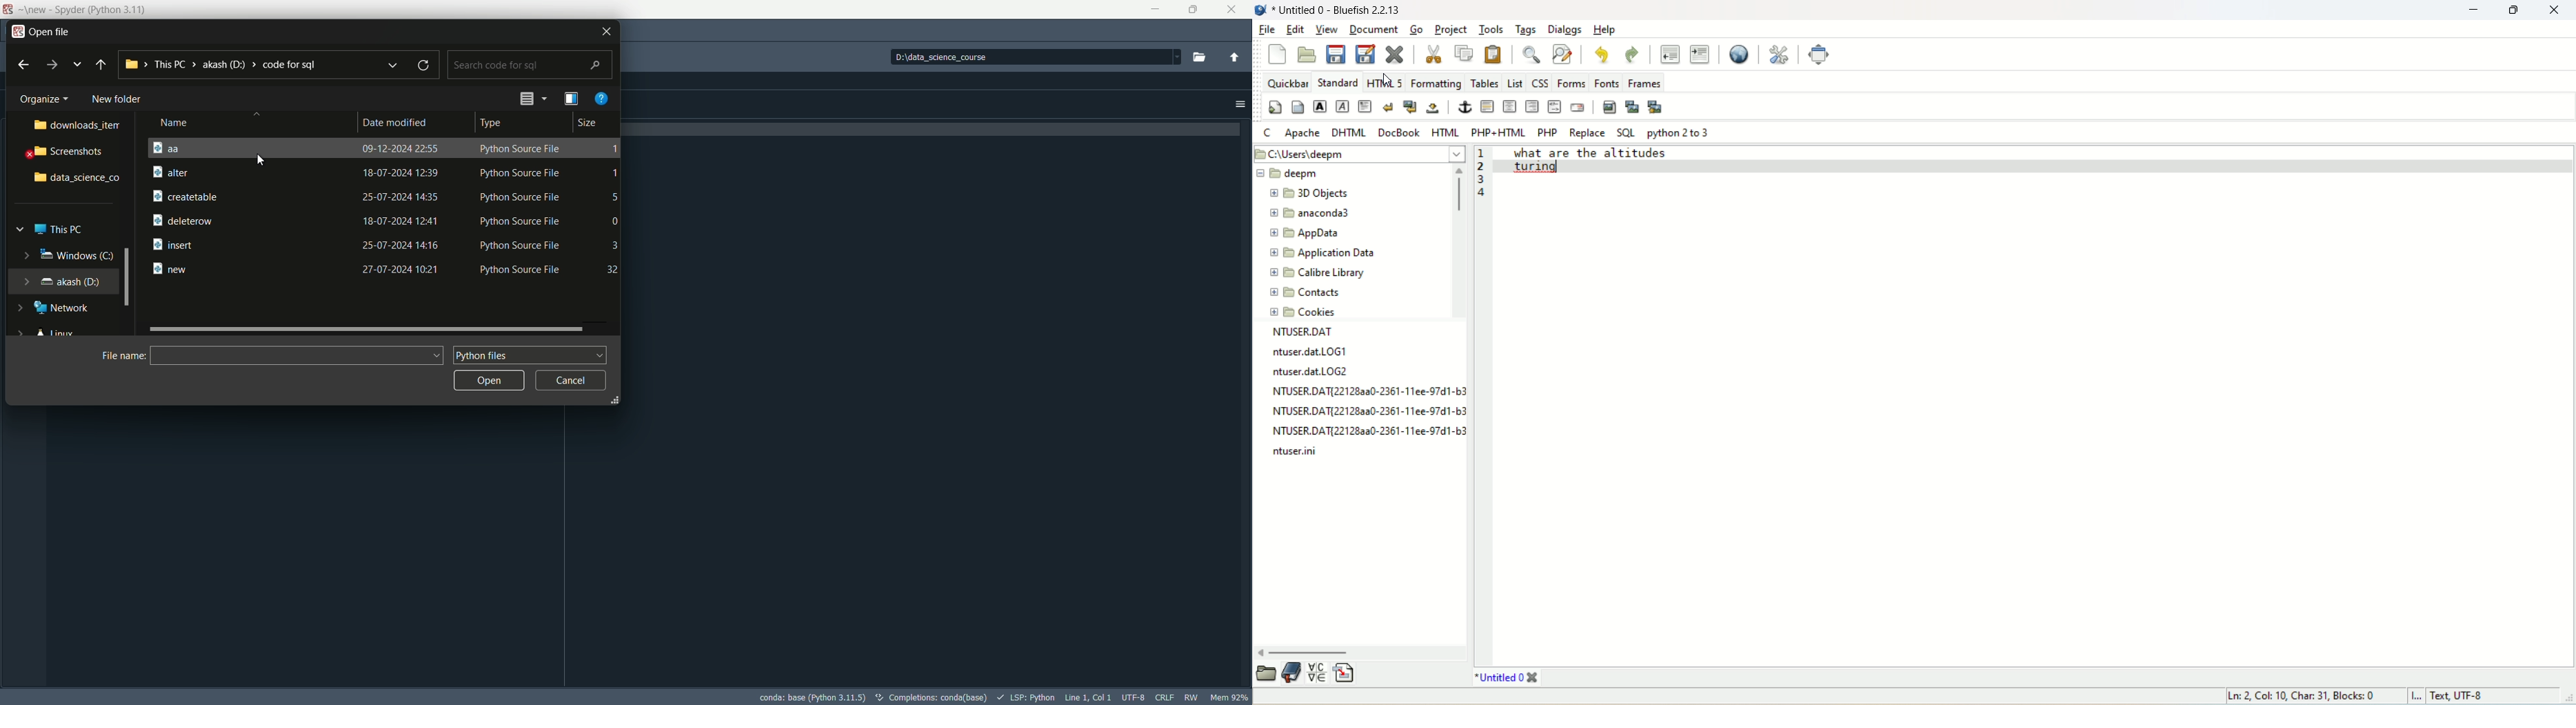 Image resolution: width=2576 pixels, height=728 pixels. What do you see at coordinates (77, 180) in the screenshot?
I see `data_science_co` at bounding box center [77, 180].